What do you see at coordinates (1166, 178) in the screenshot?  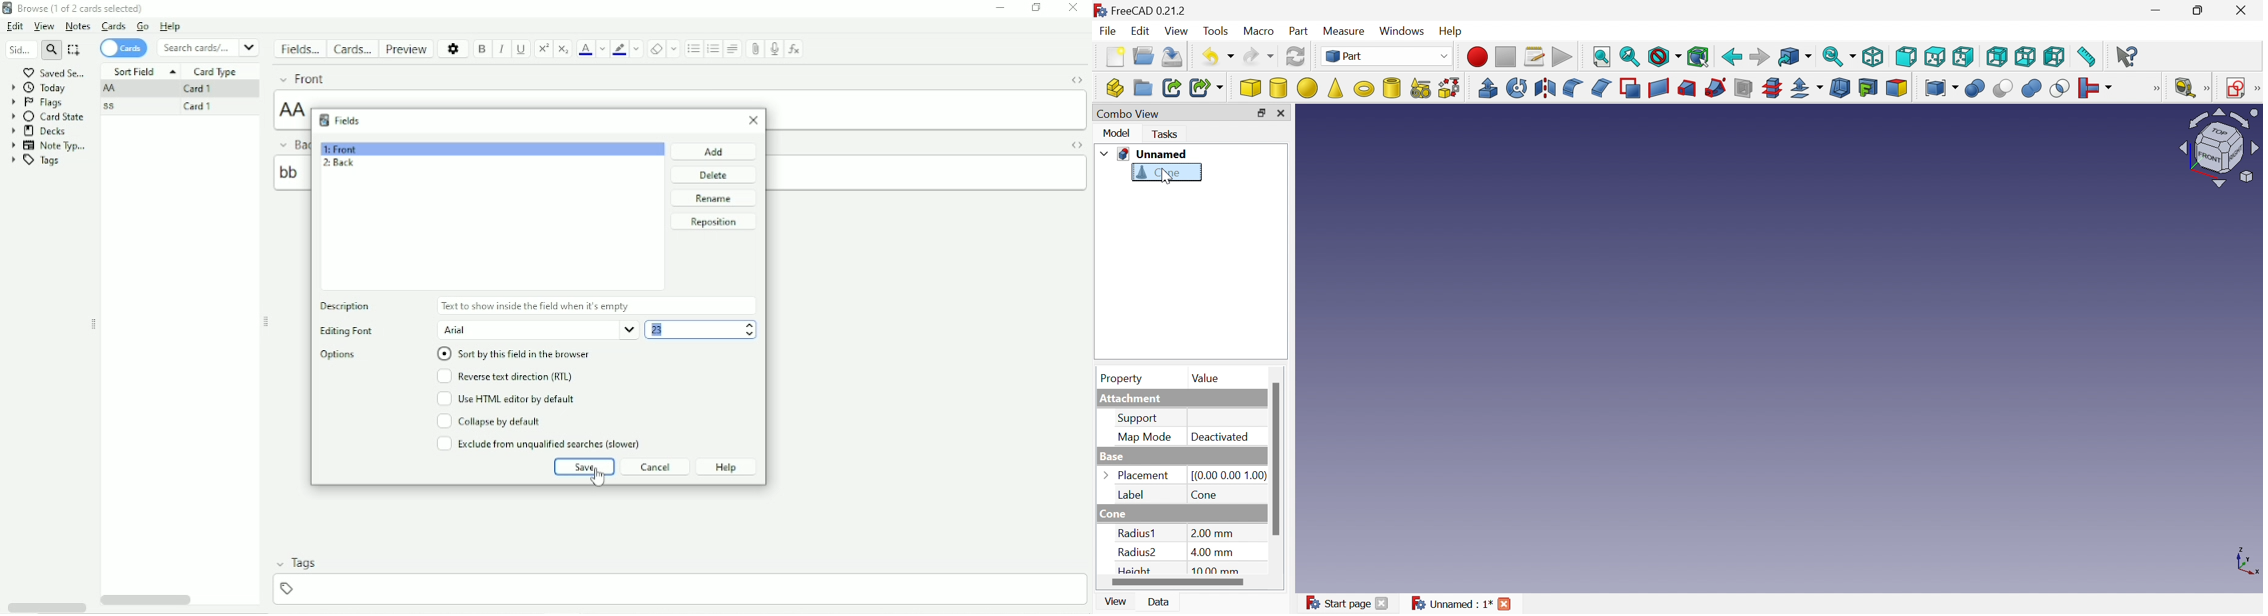 I see `Cursor` at bounding box center [1166, 178].